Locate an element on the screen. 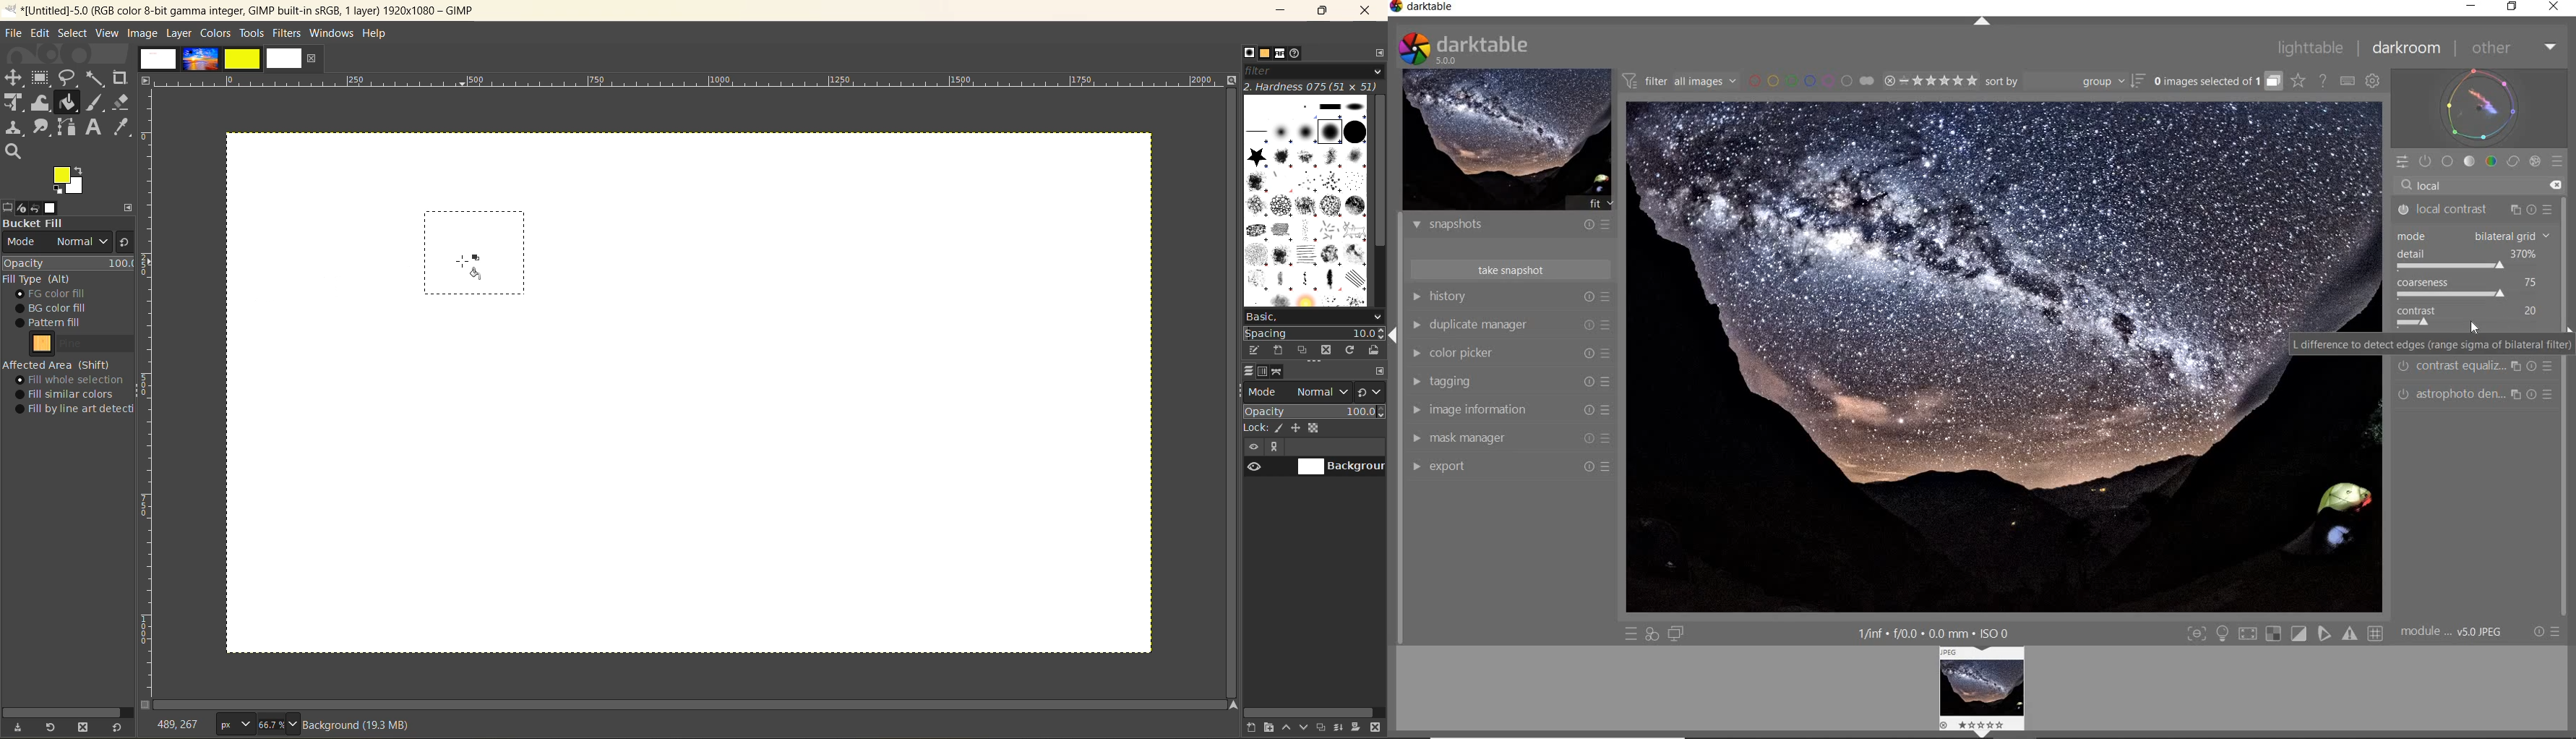 This screenshot has height=756, width=2576. LIGHTTABLE is located at coordinates (2314, 48).